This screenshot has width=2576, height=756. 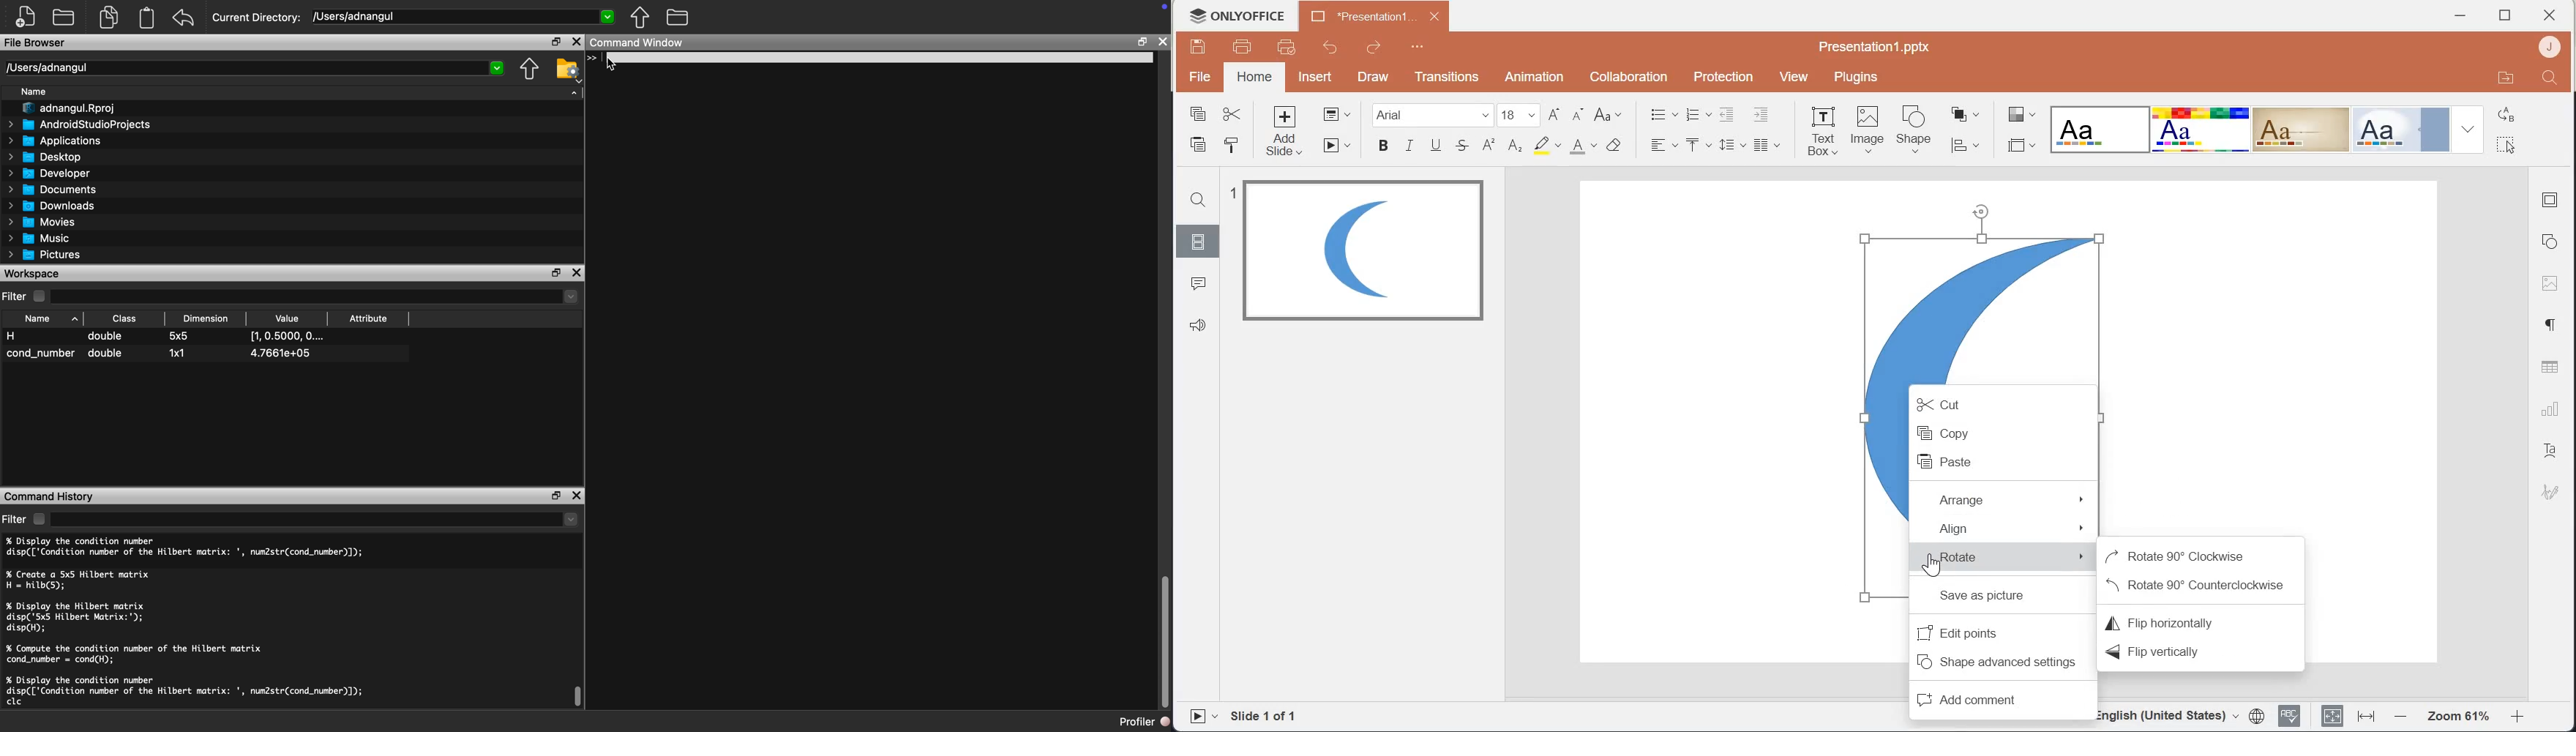 I want to click on Image, so click(x=1363, y=252).